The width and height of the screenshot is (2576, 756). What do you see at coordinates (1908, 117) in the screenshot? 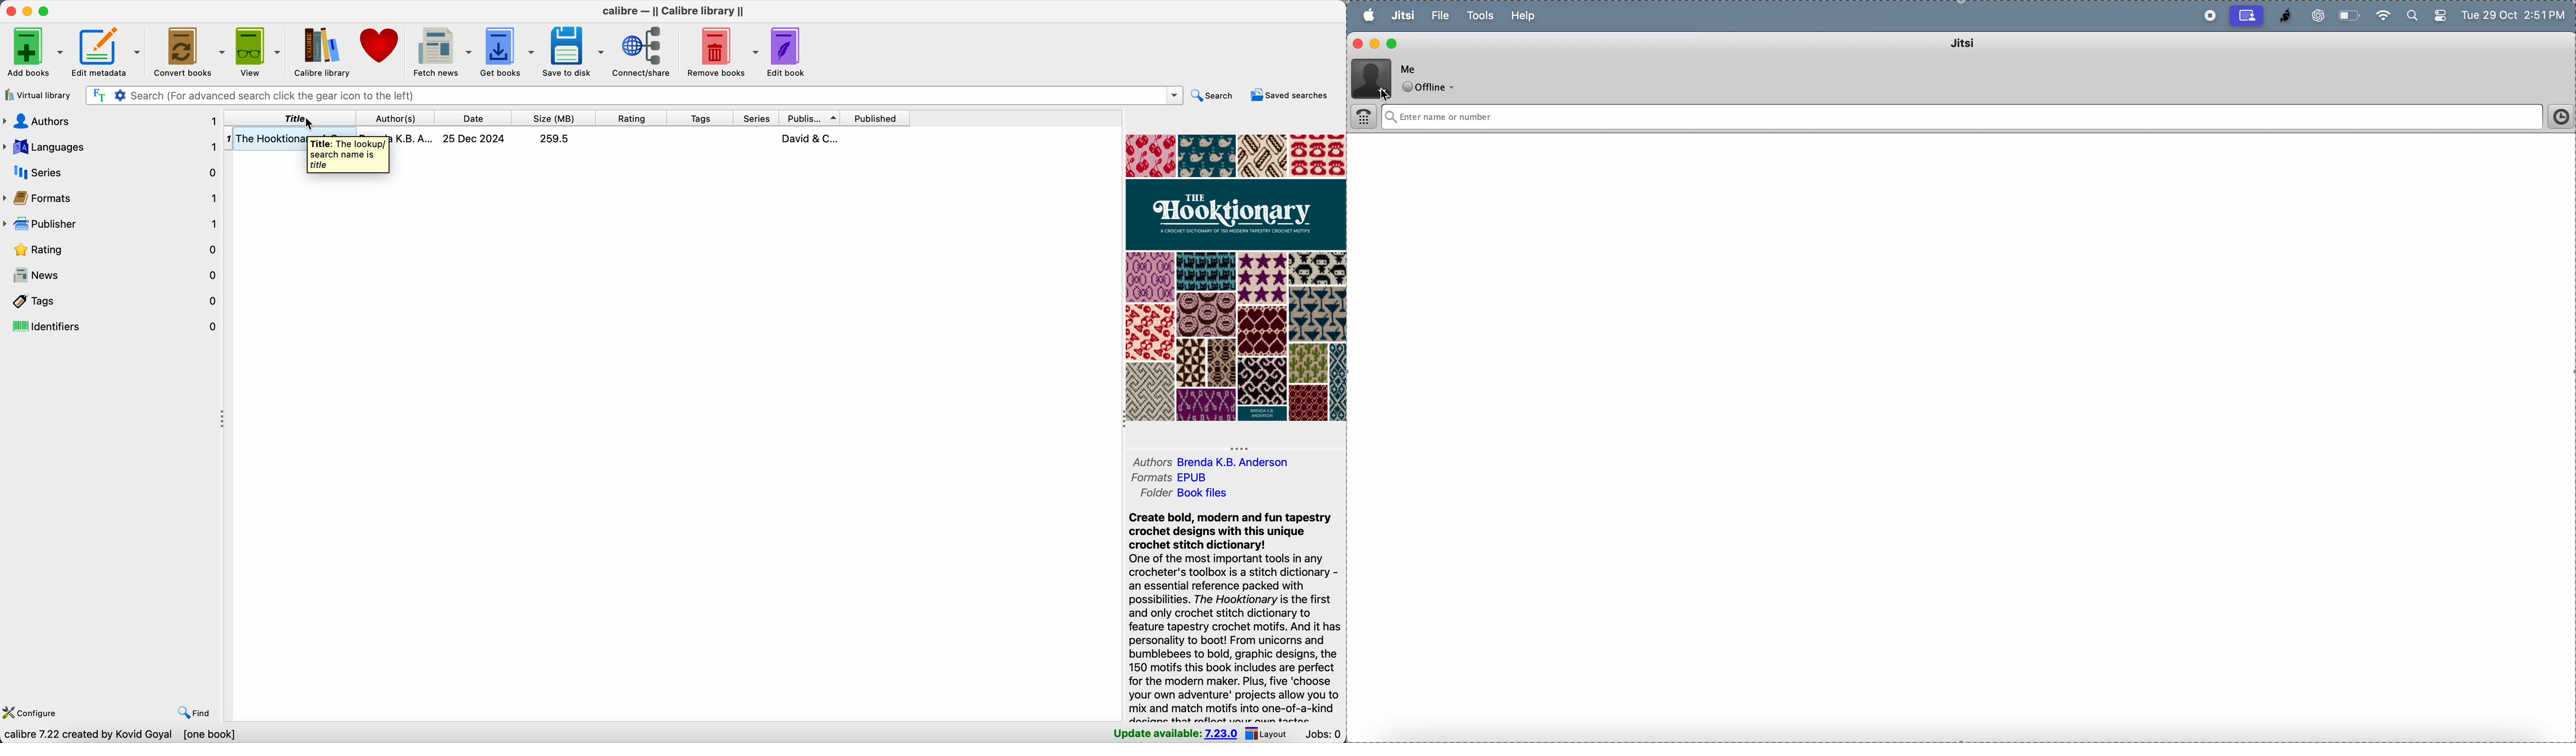
I see `Enter name or number` at bounding box center [1908, 117].